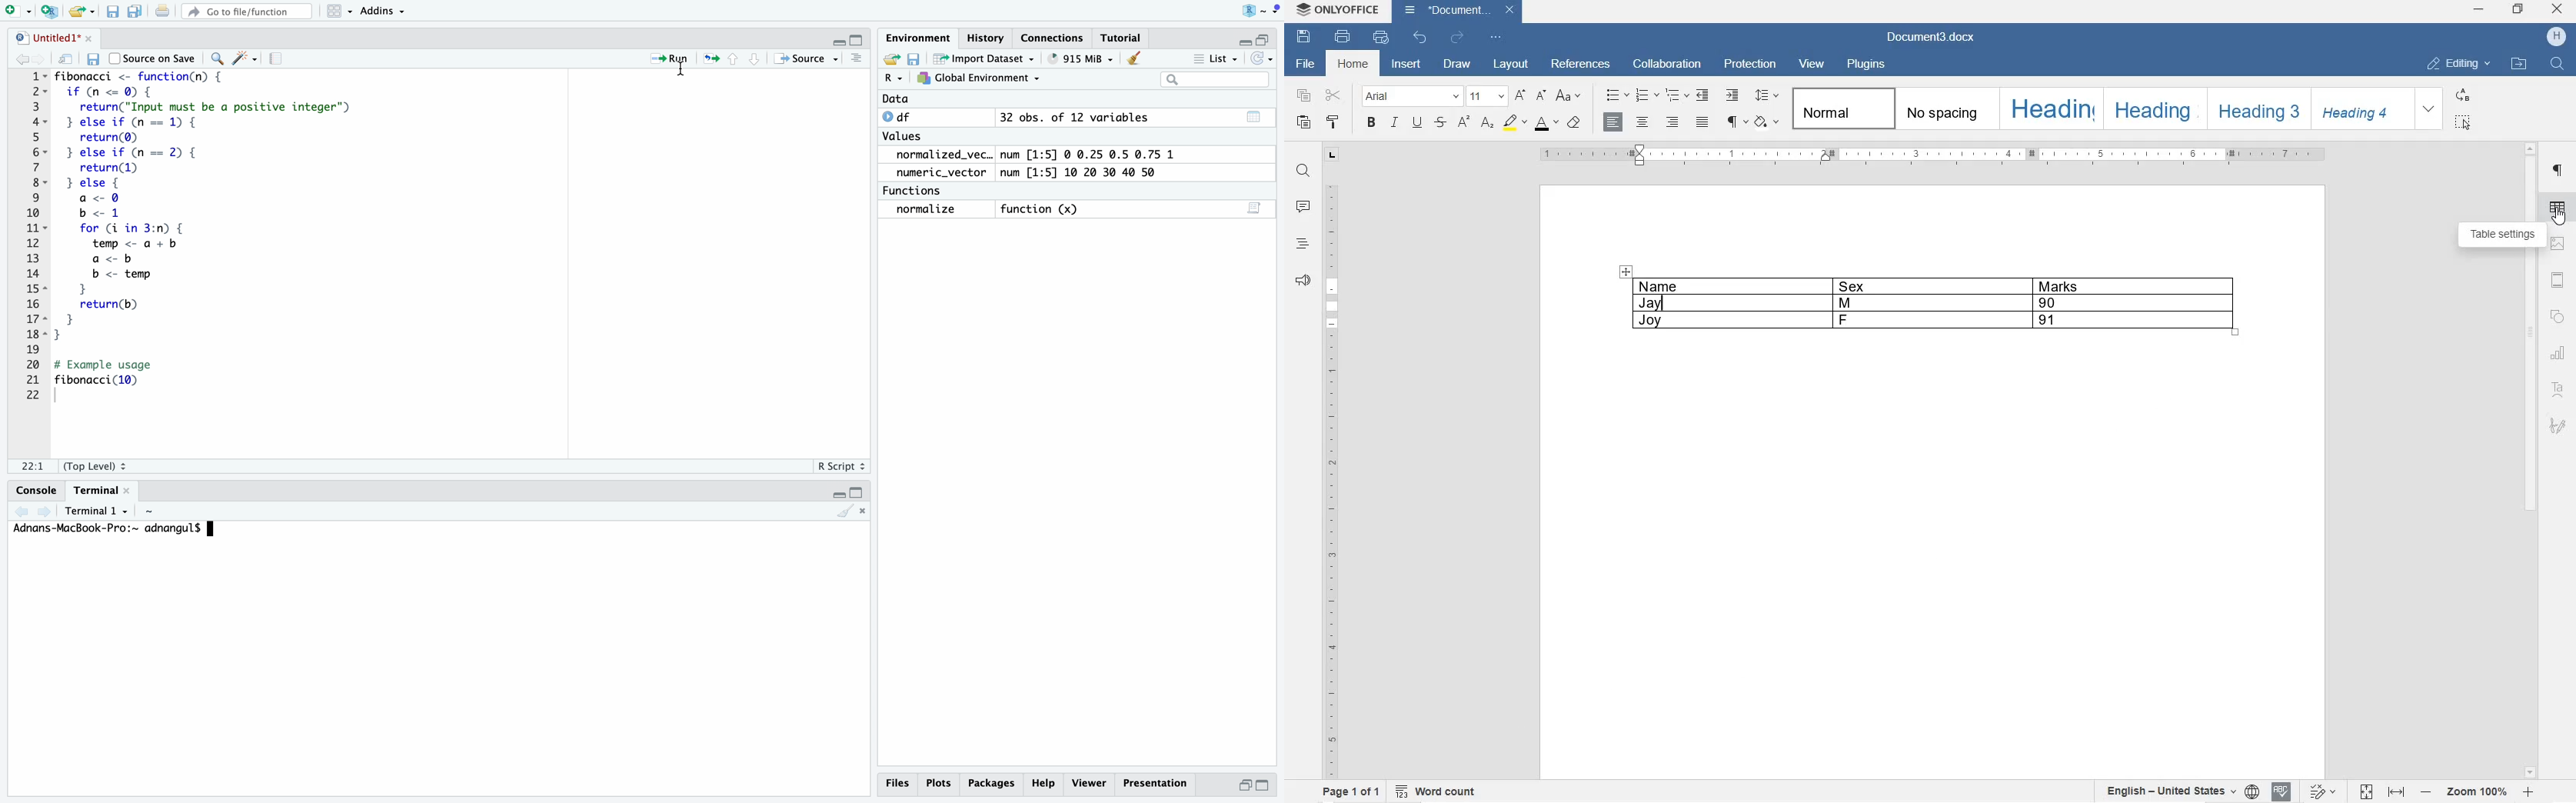  I want to click on PARAGRAPH SETTINGS, so click(2557, 172).